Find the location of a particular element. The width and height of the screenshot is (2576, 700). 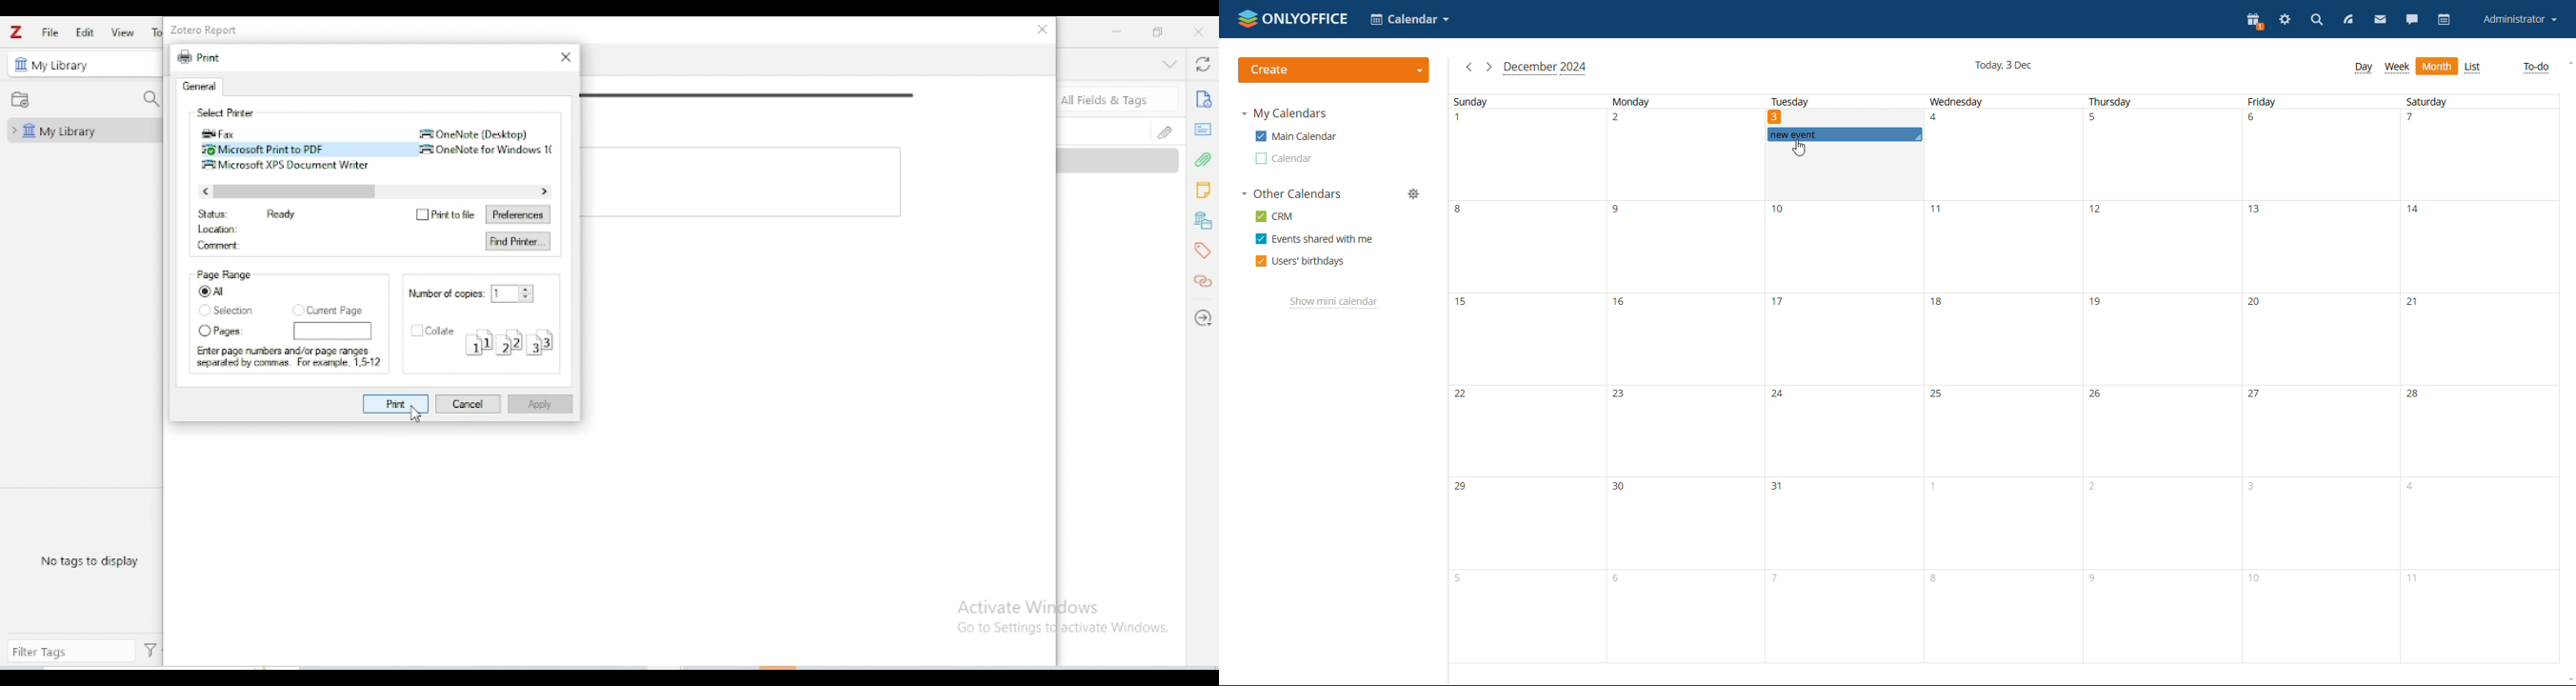

logo is located at coordinates (16, 32).